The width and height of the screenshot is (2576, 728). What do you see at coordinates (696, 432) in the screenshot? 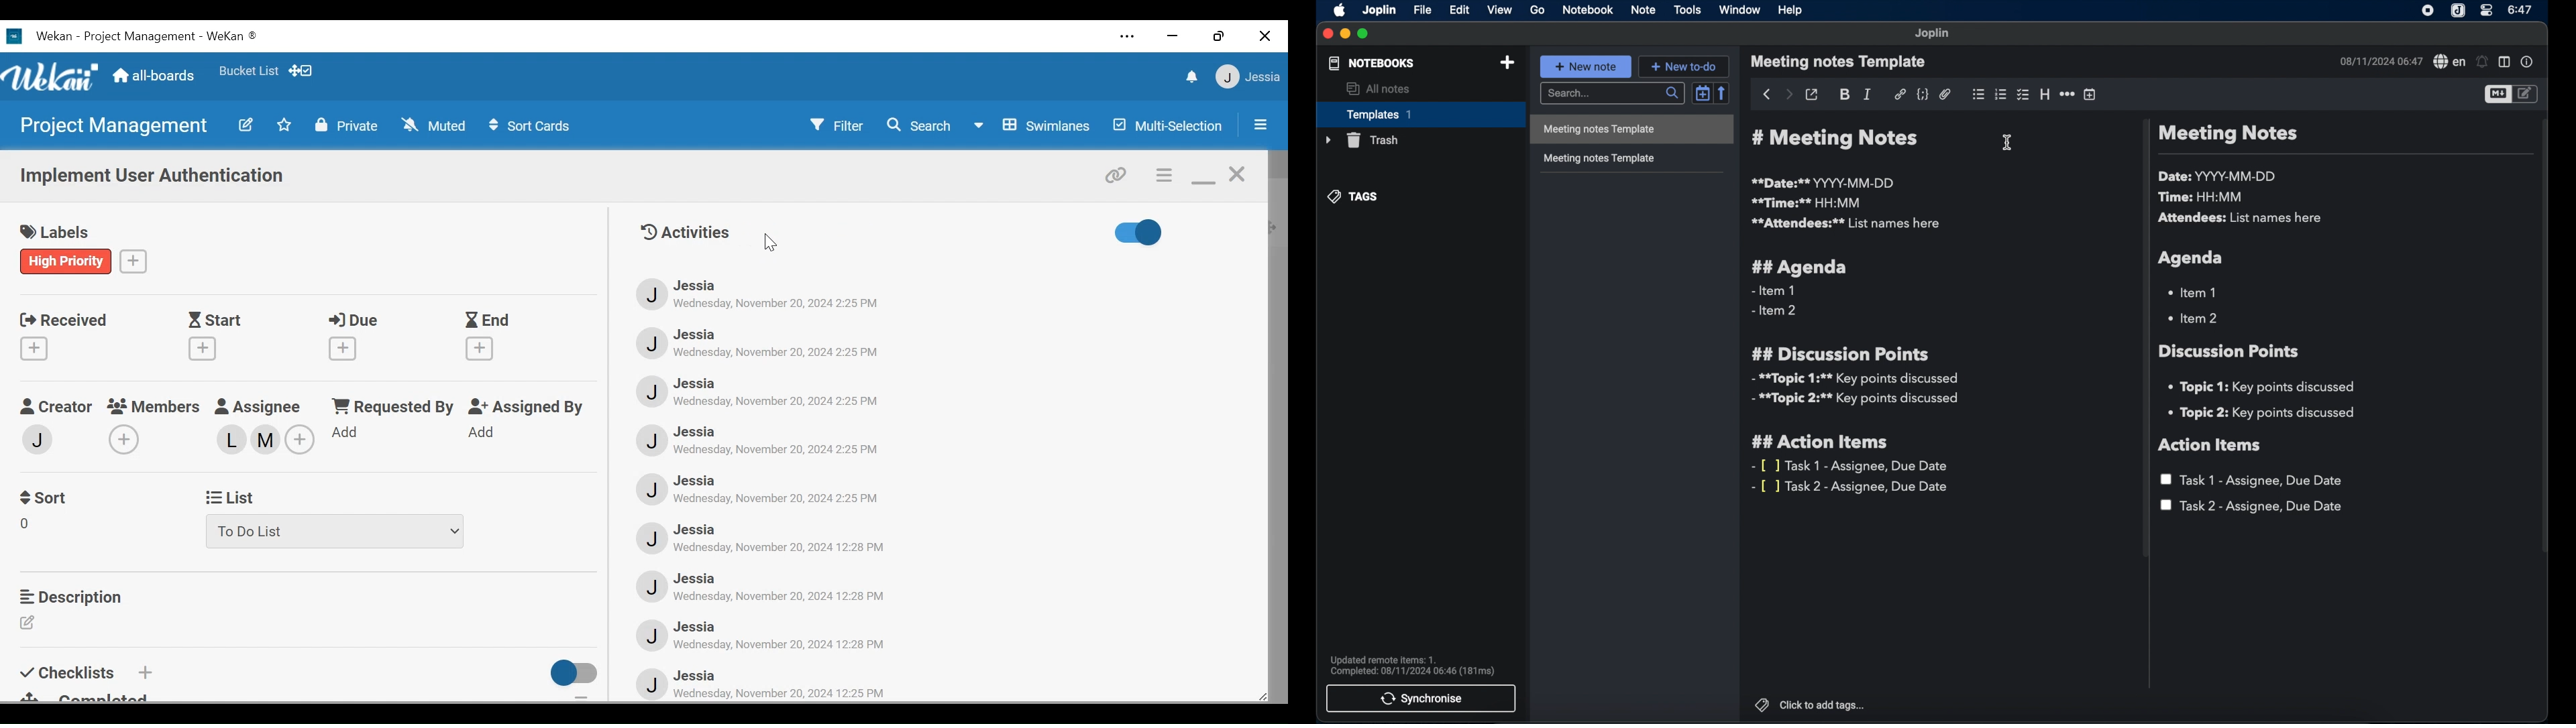
I see `Member Name` at bounding box center [696, 432].